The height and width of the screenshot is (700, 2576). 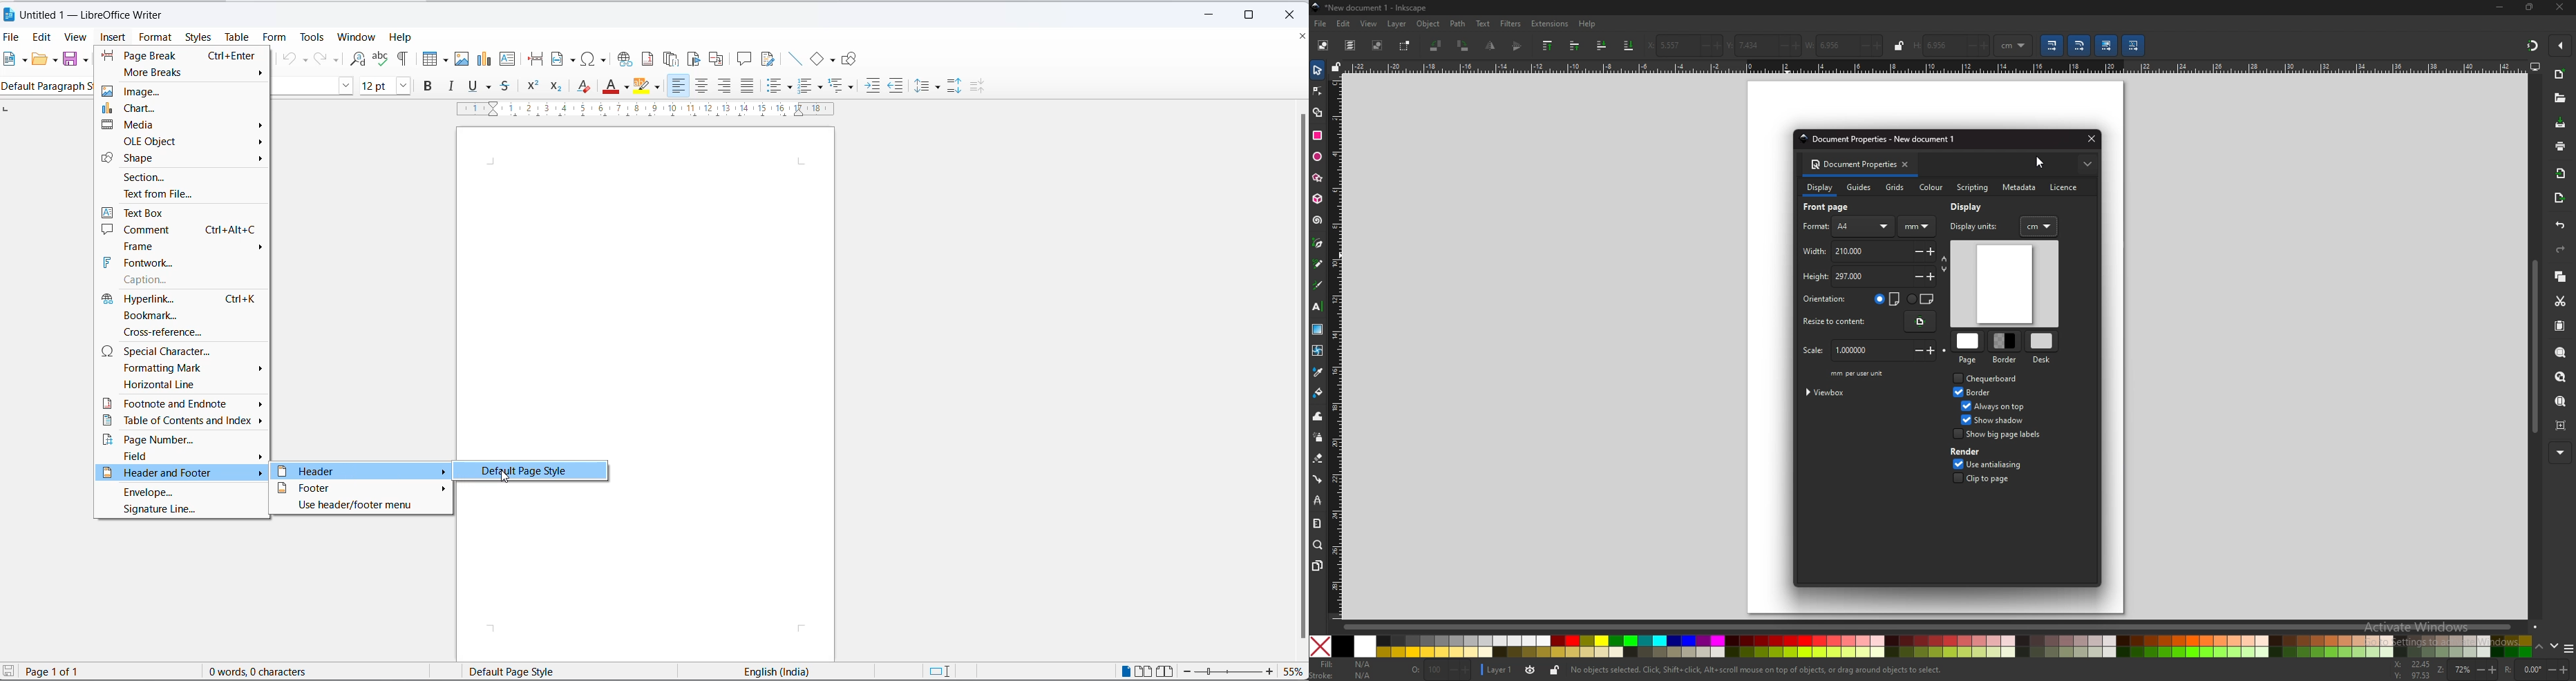 What do you see at coordinates (444, 60) in the screenshot?
I see `table grid` at bounding box center [444, 60].